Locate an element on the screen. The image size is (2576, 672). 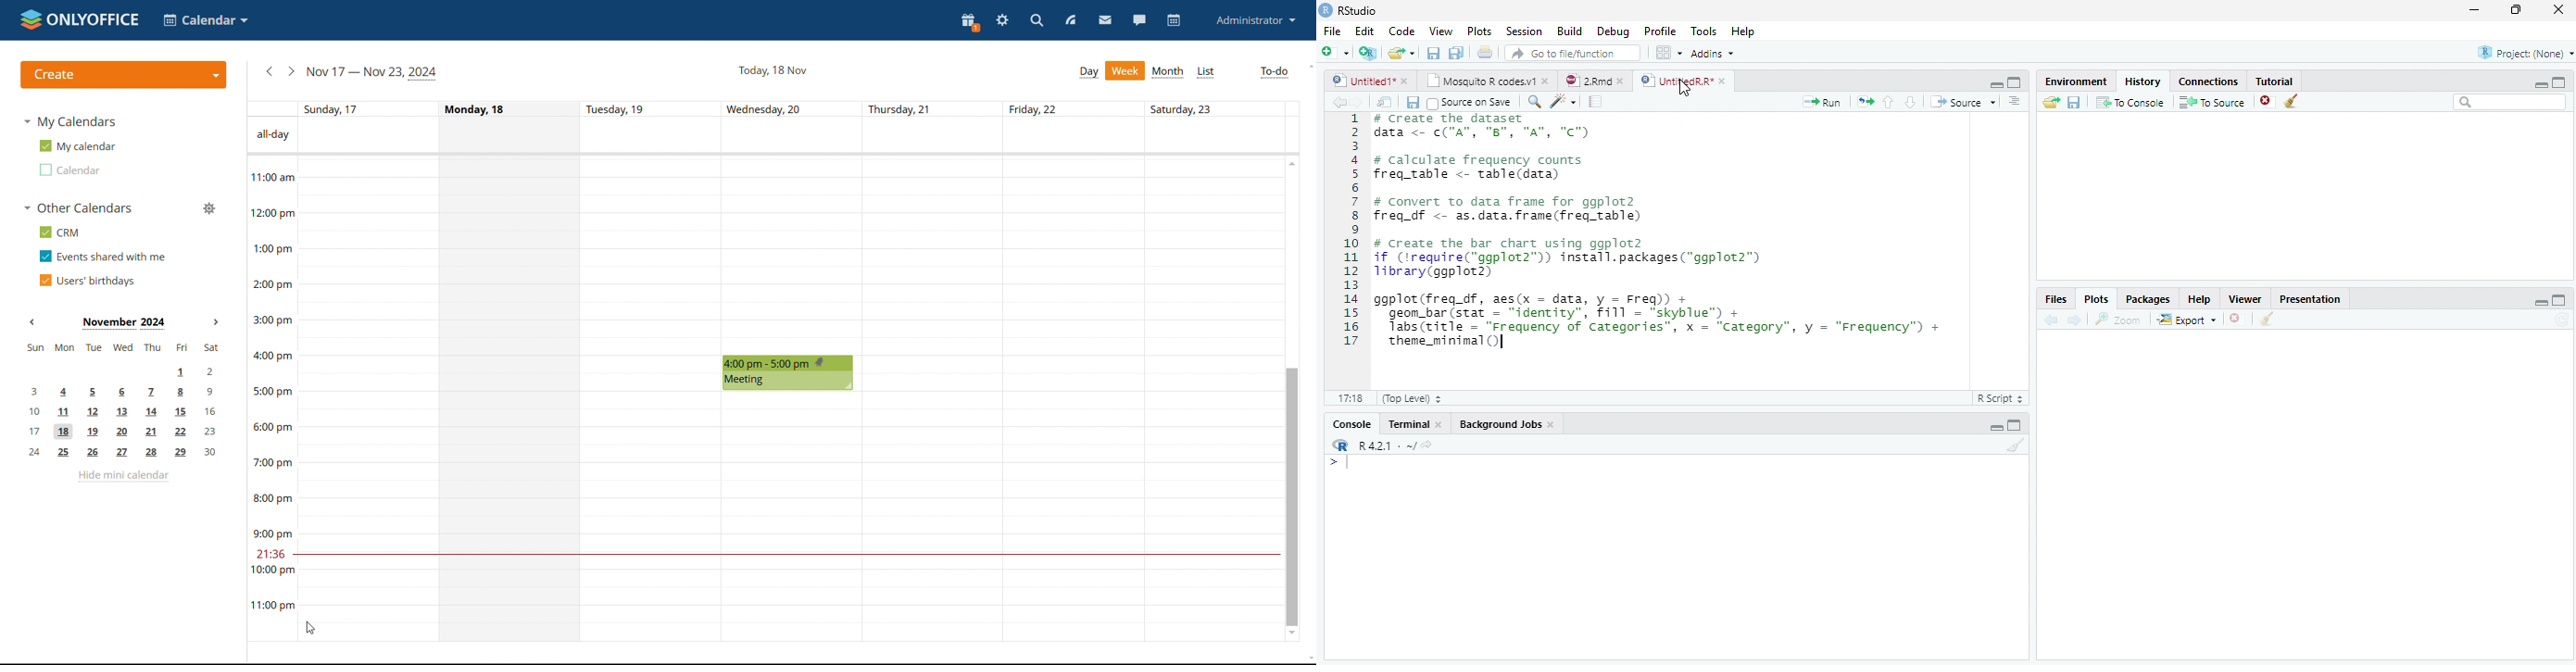
Rstudio is located at coordinates (1348, 9).